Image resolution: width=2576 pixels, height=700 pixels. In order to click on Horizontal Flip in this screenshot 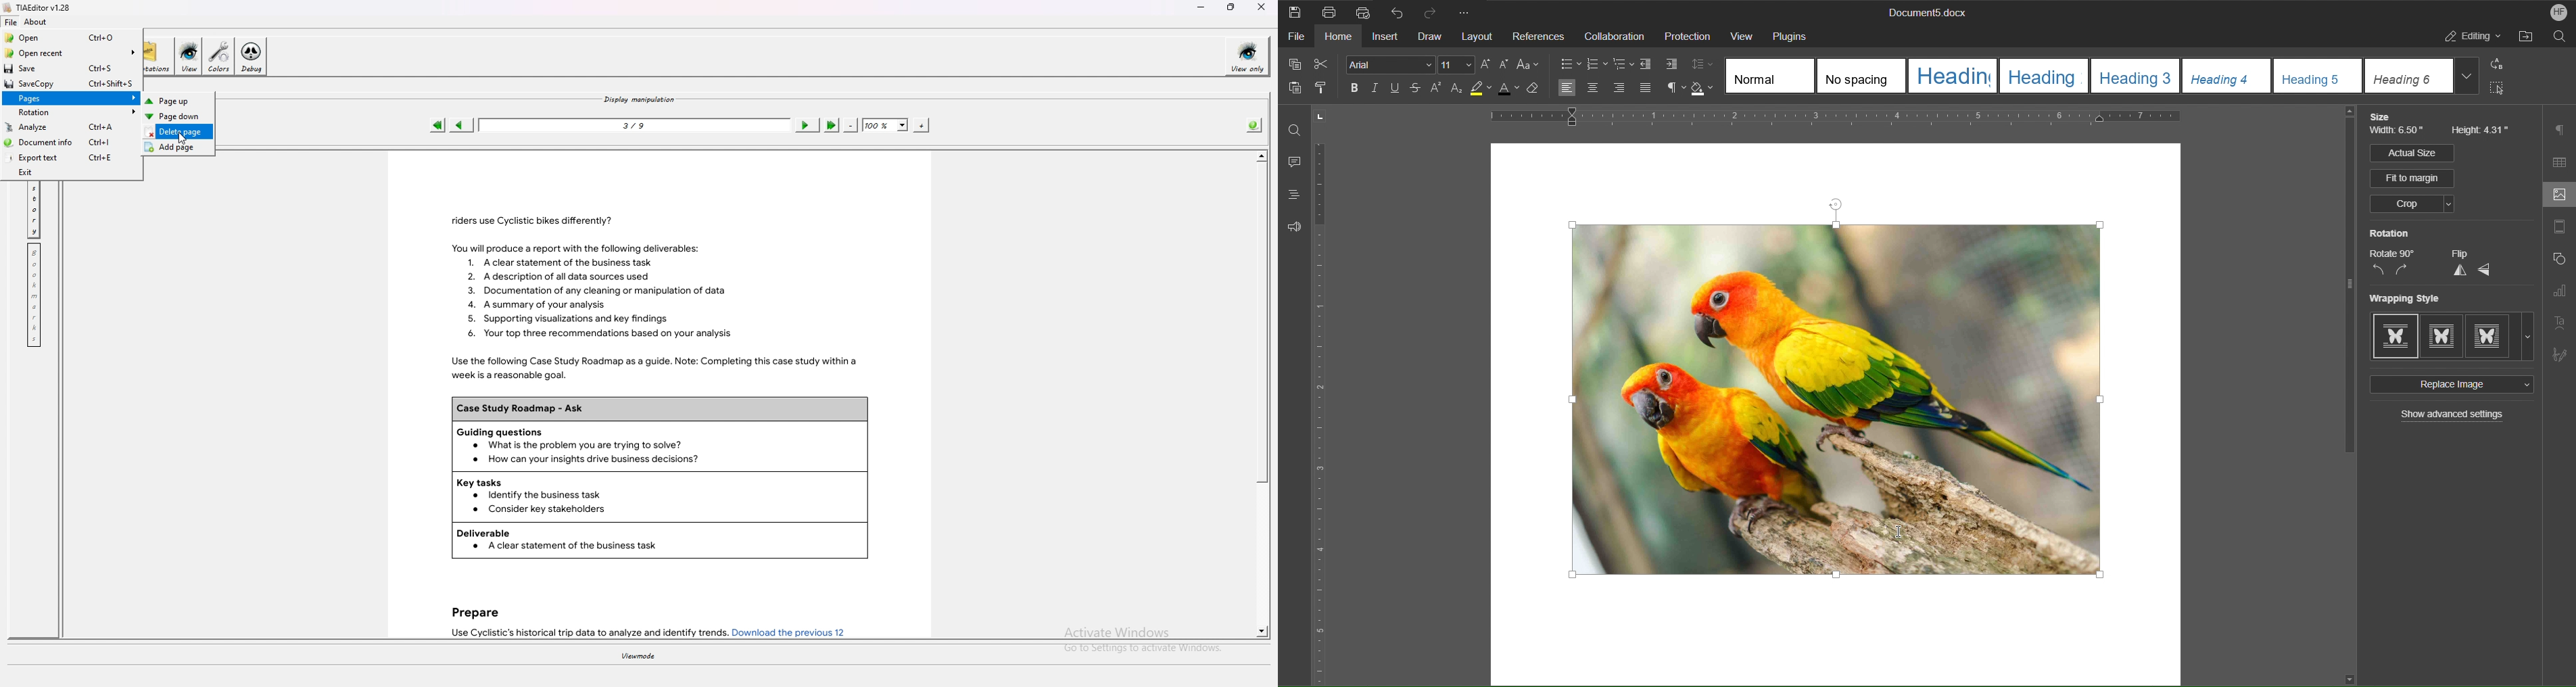, I will do `click(2485, 270)`.